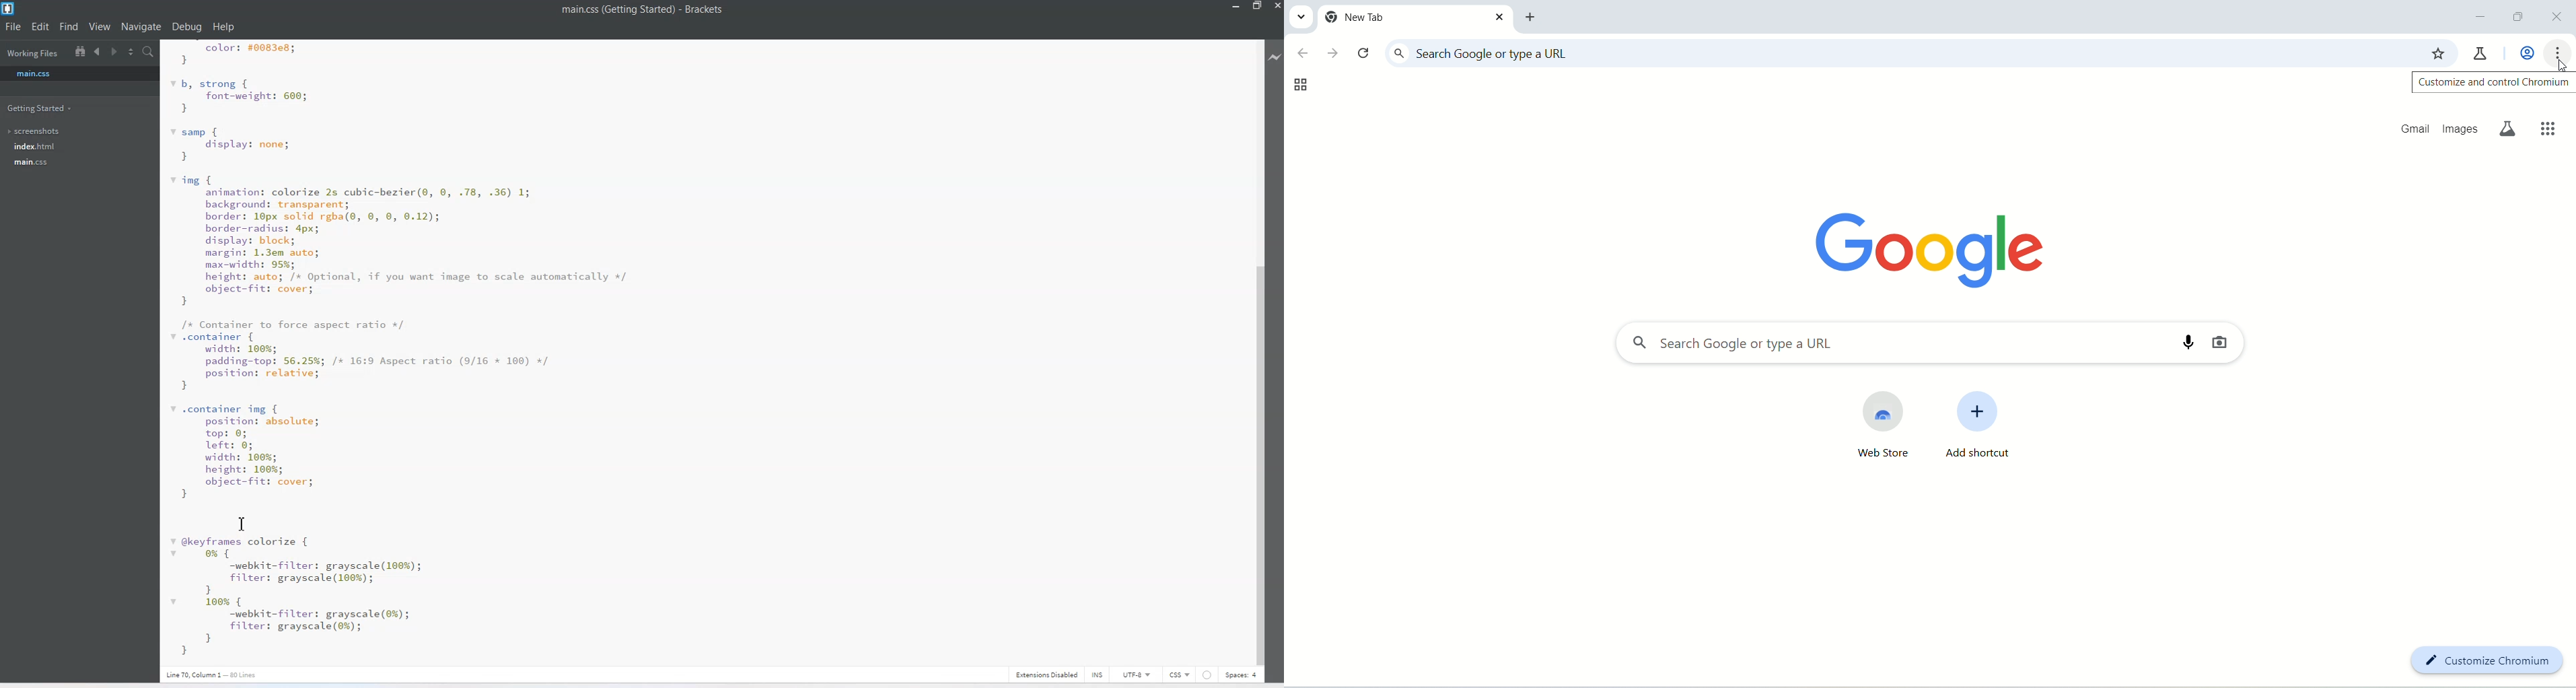  Describe the element at coordinates (1137, 675) in the screenshot. I see `UTF-8` at that location.